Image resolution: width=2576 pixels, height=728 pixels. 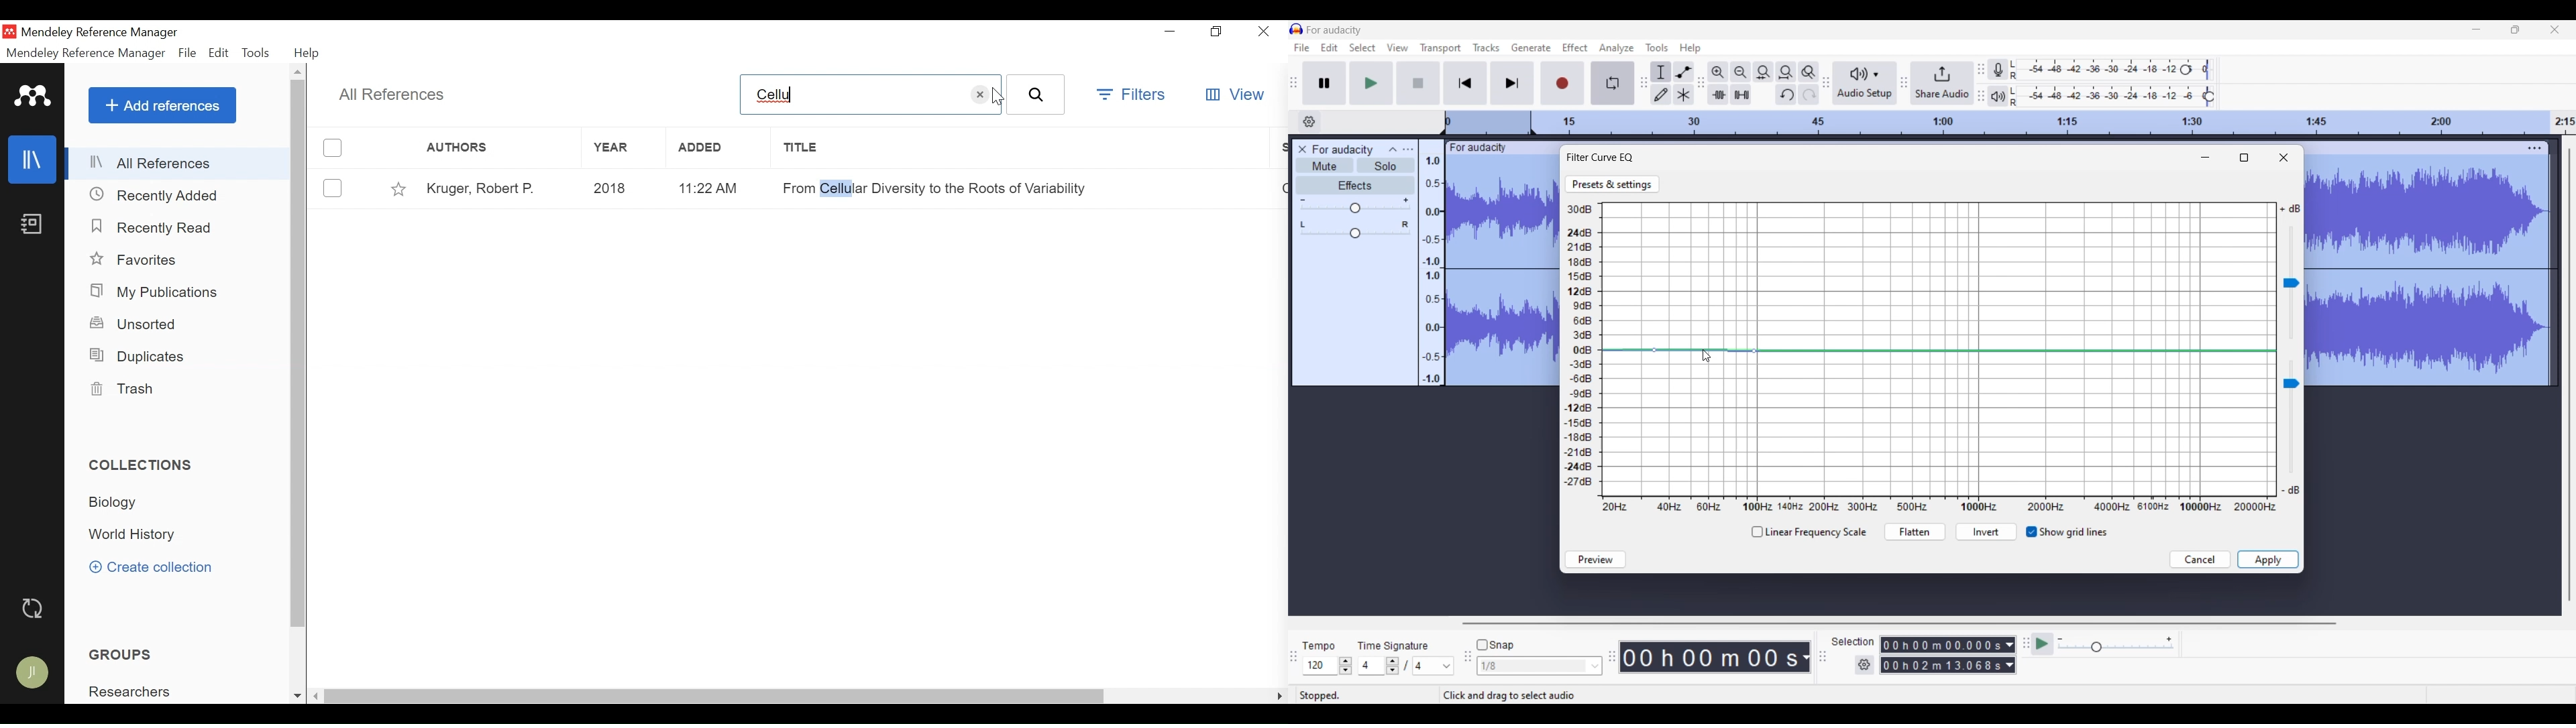 I want to click on File menu, so click(x=1301, y=48).